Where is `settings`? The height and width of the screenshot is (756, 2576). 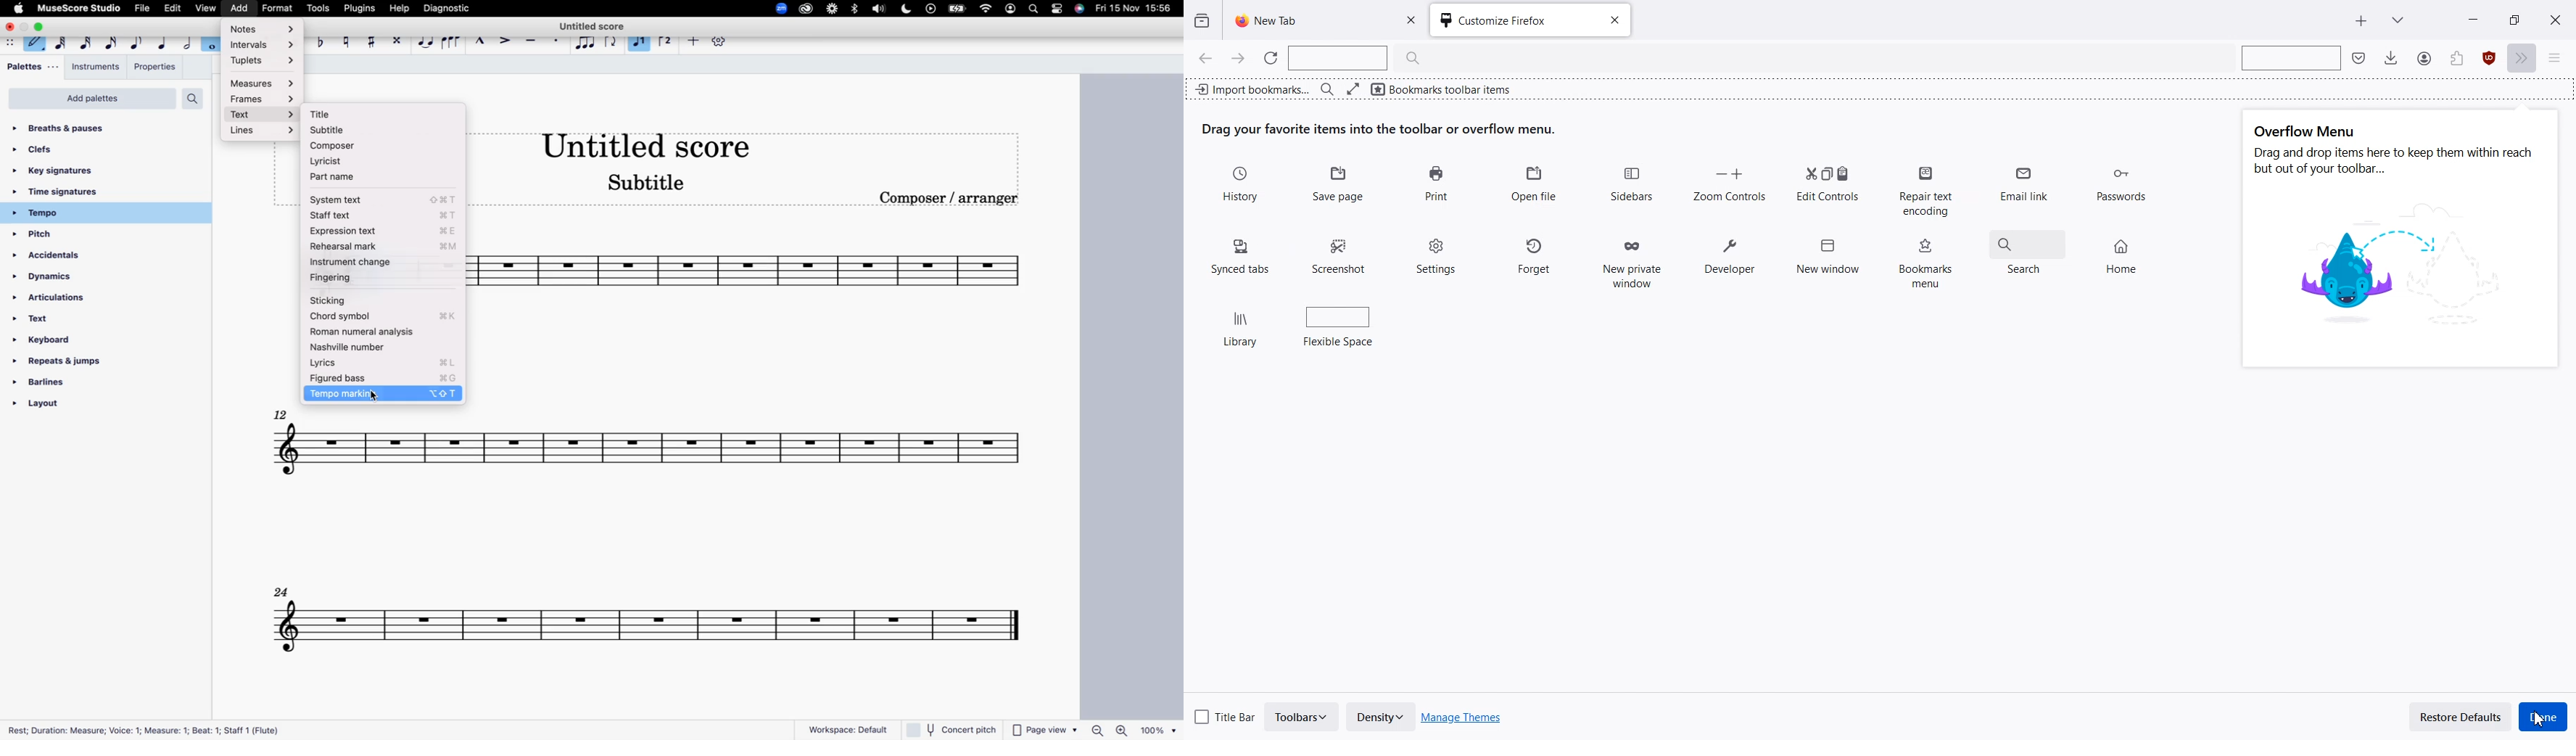 settings is located at coordinates (717, 41).